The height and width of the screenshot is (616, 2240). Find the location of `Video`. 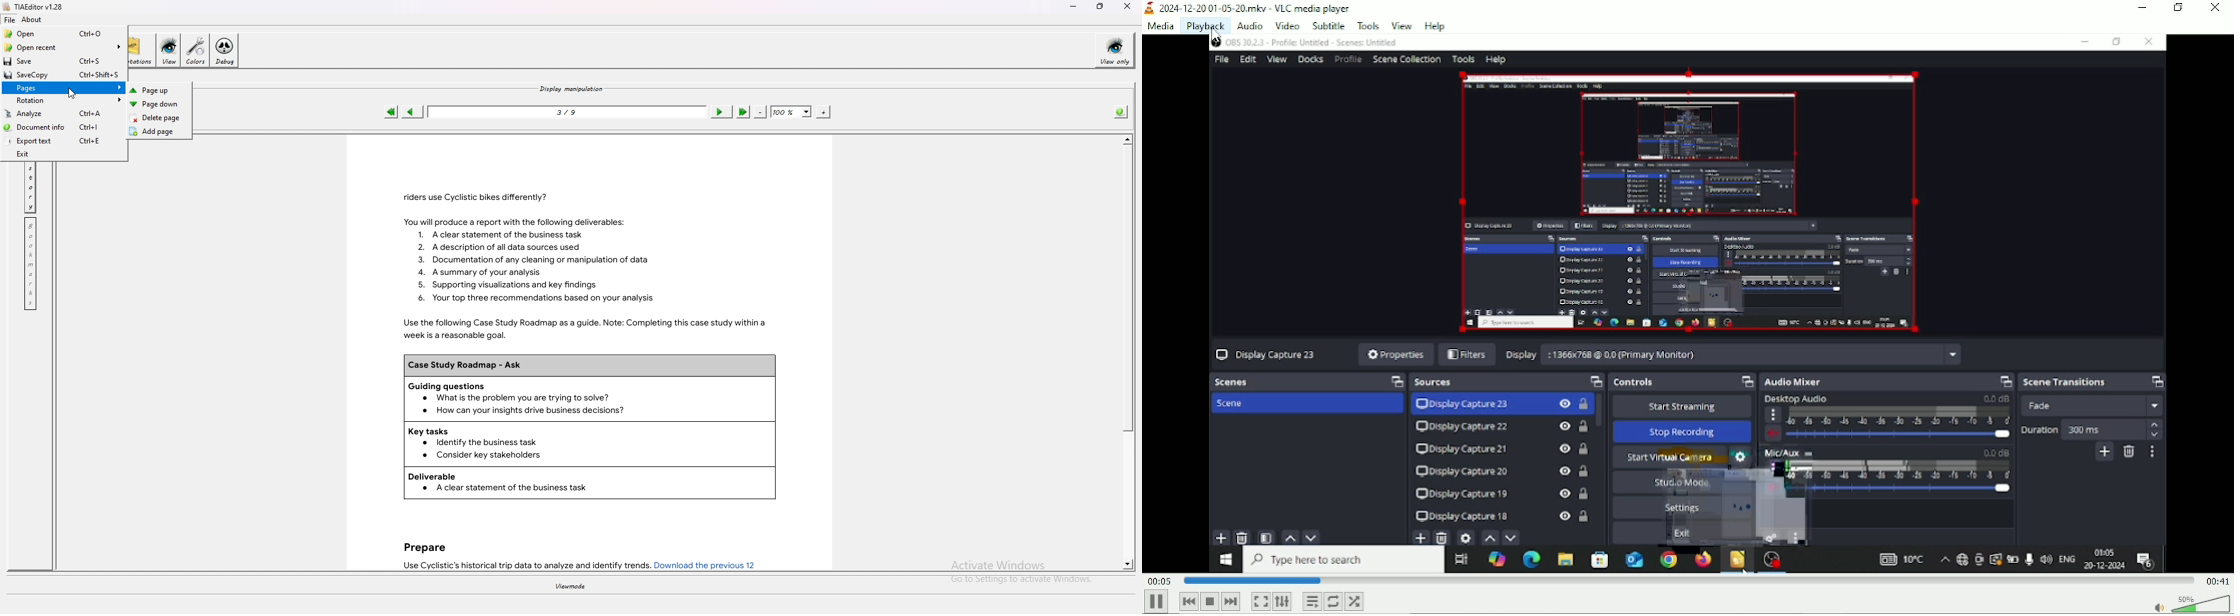

Video is located at coordinates (1687, 304).